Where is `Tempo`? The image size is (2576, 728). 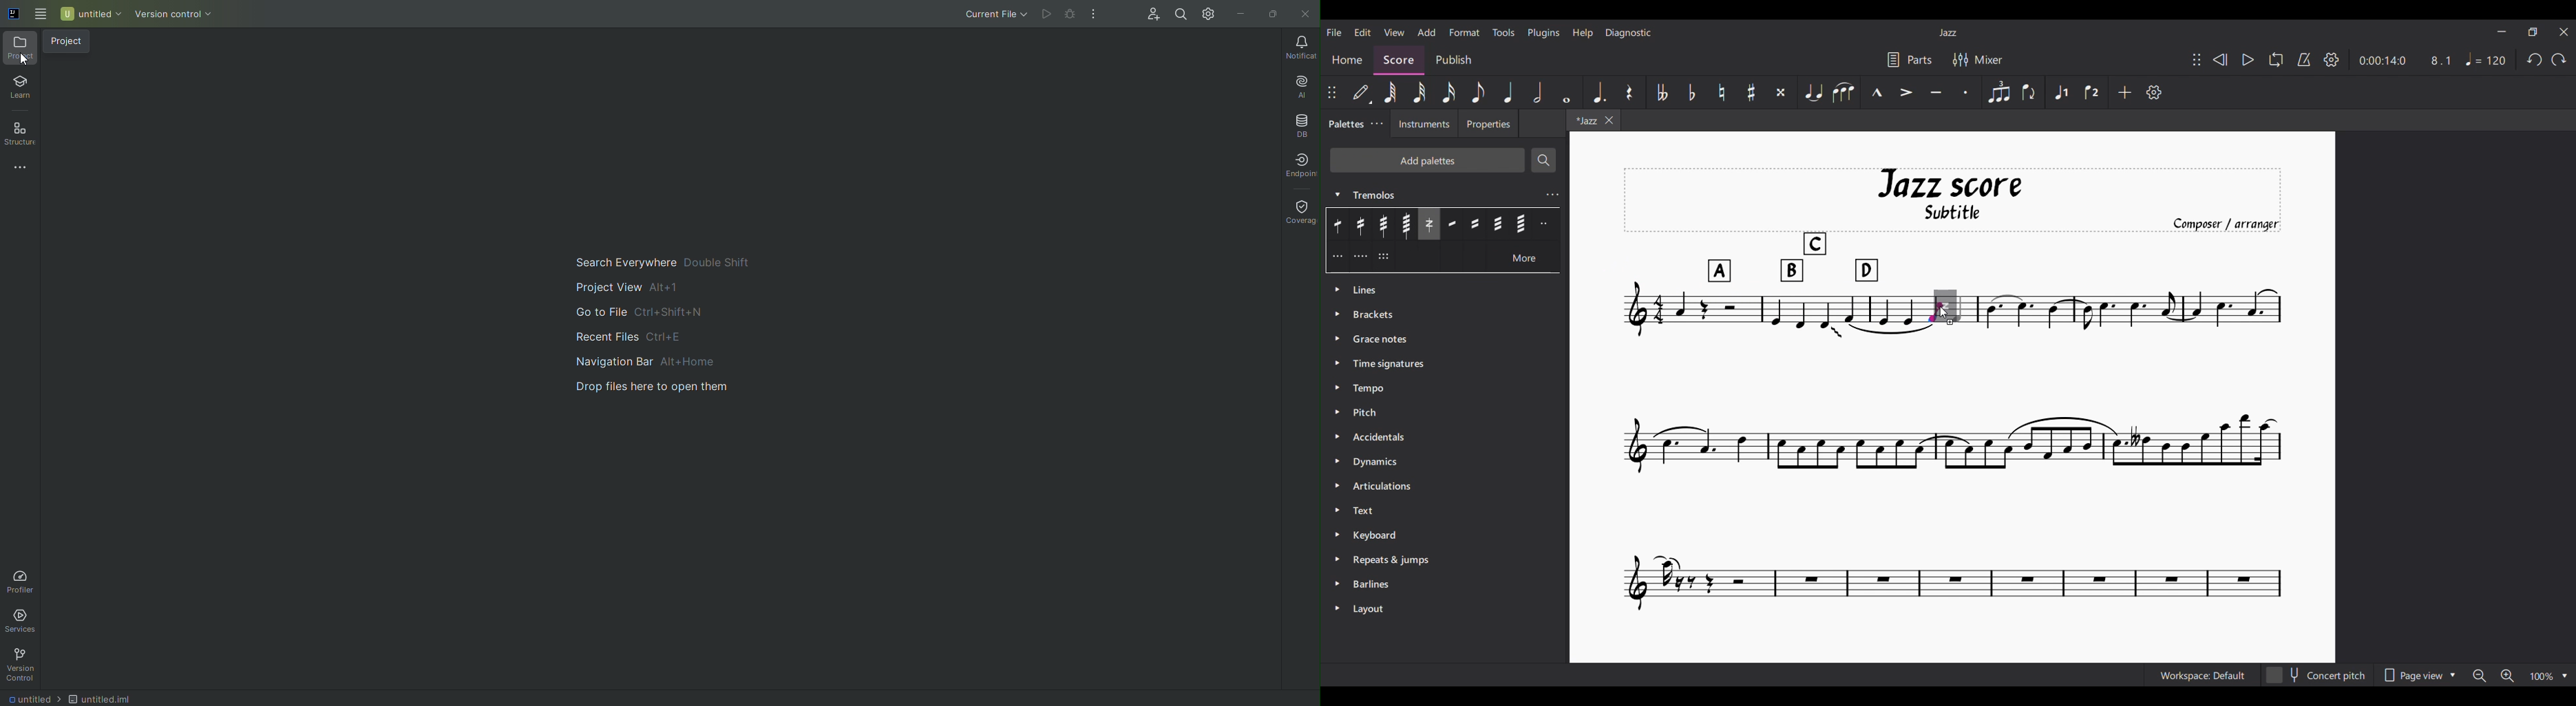 Tempo is located at coordinates (1445, 388).